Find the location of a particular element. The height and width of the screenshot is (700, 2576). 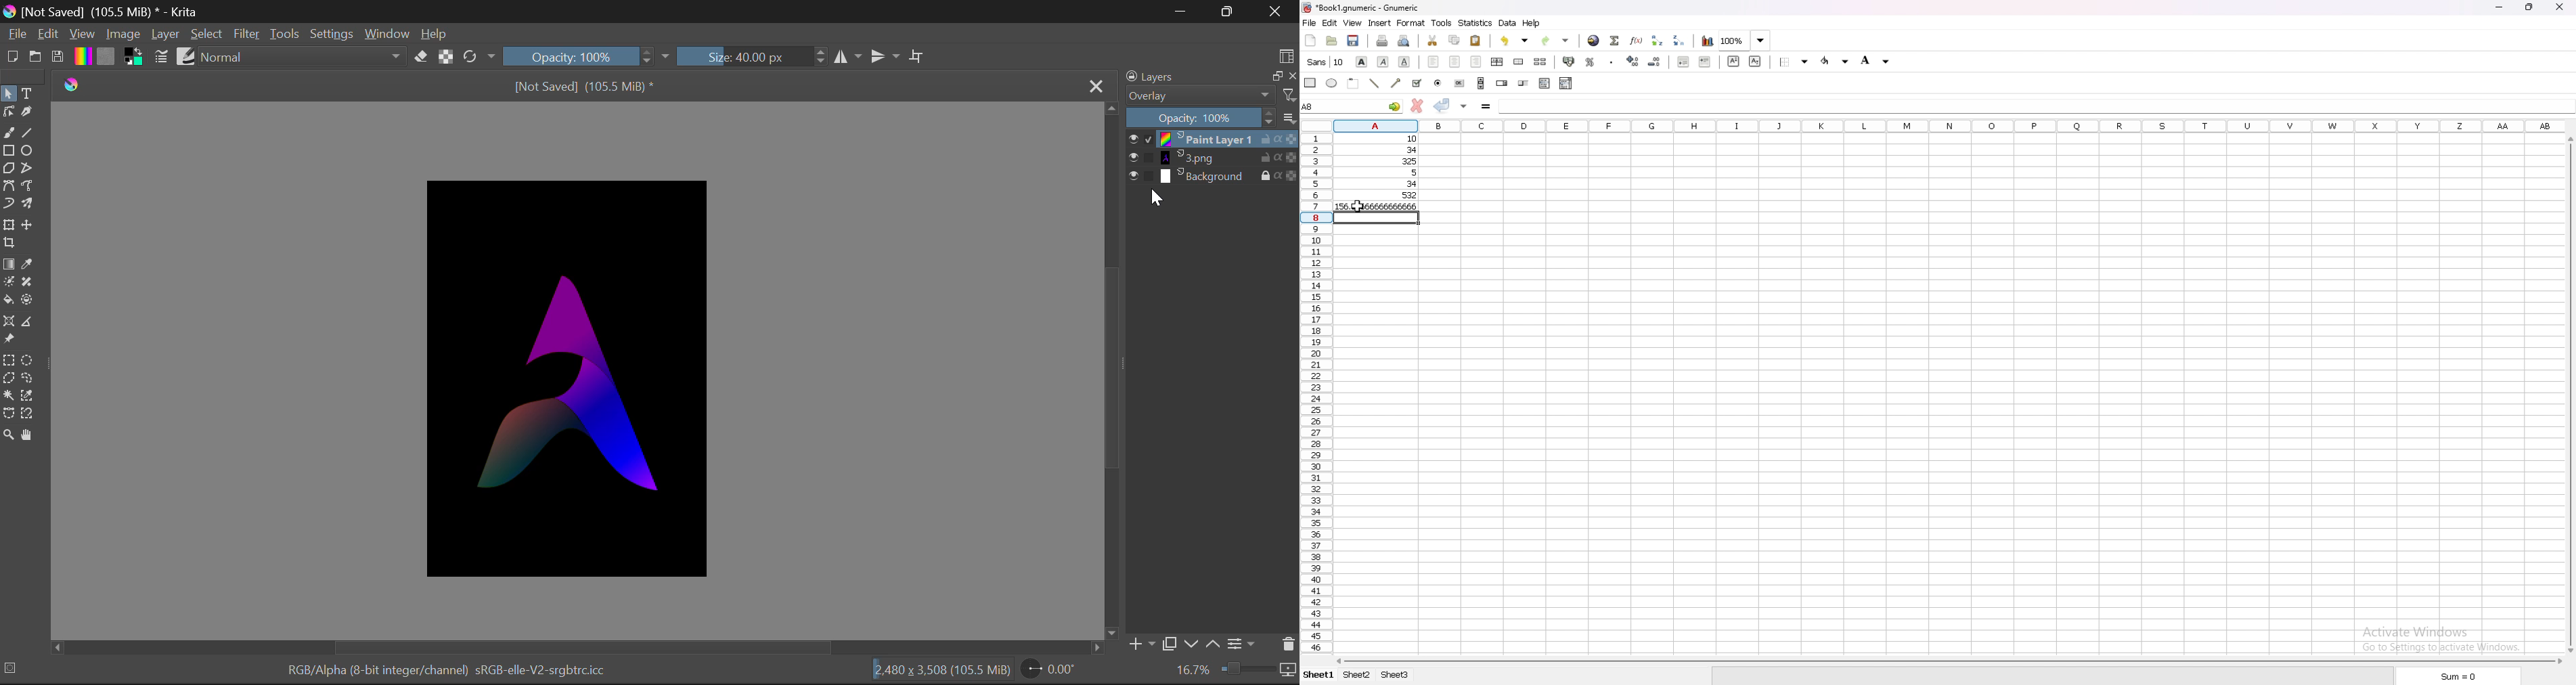

Increase or decrease opacity is located at coordinates (1270, 118).